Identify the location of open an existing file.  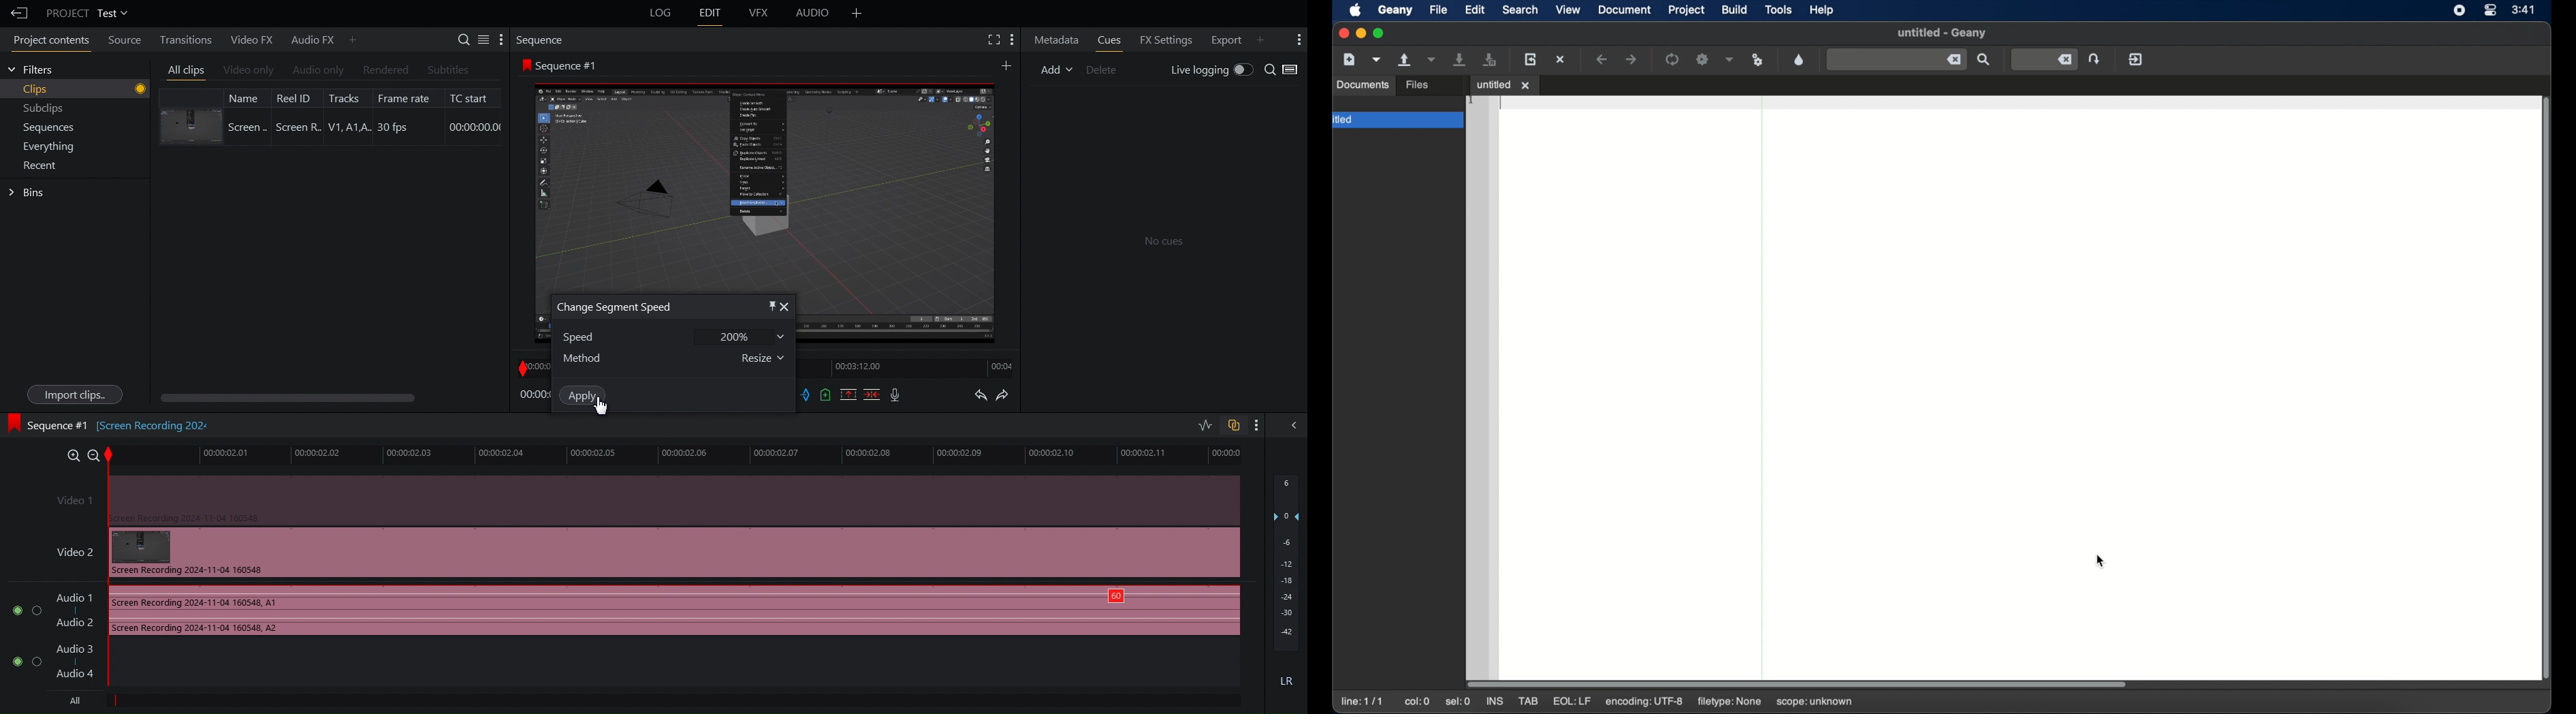
(1406, 60).